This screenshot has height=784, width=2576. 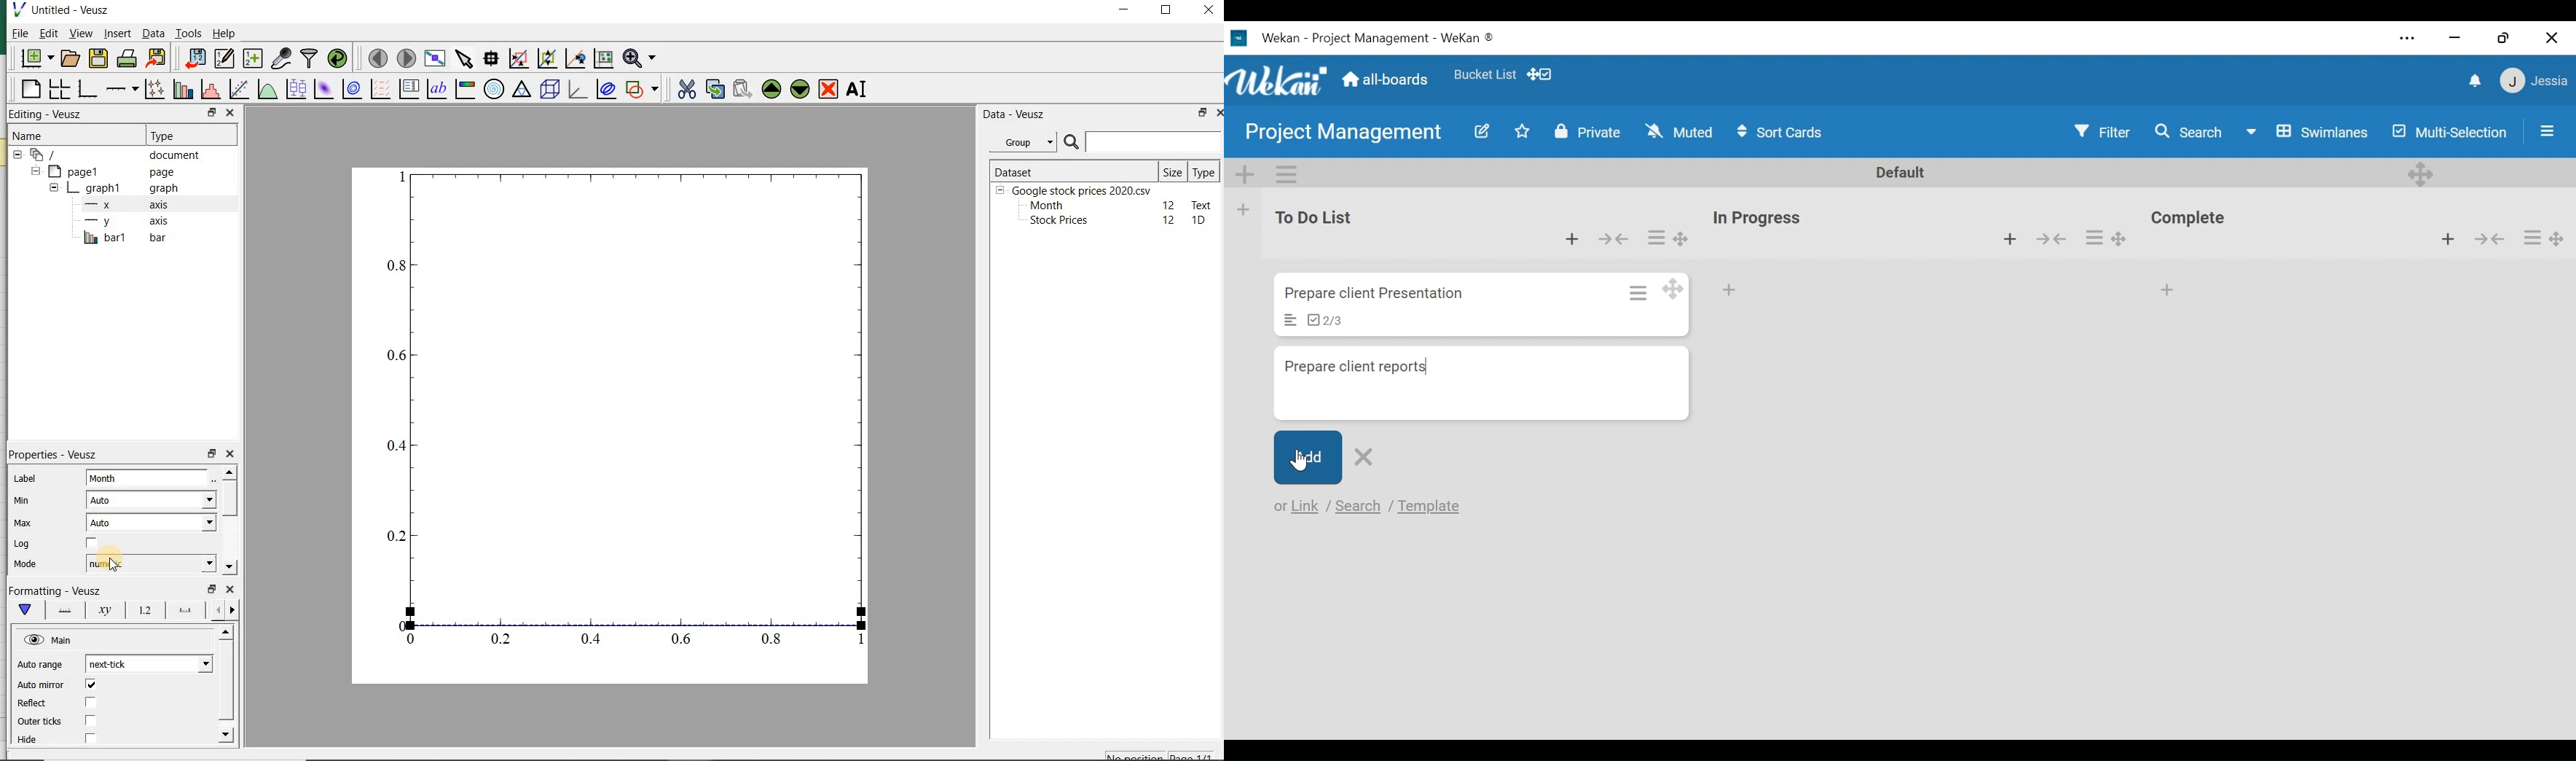 I want to click on move the selected widget down, so click(x=800, y=89).